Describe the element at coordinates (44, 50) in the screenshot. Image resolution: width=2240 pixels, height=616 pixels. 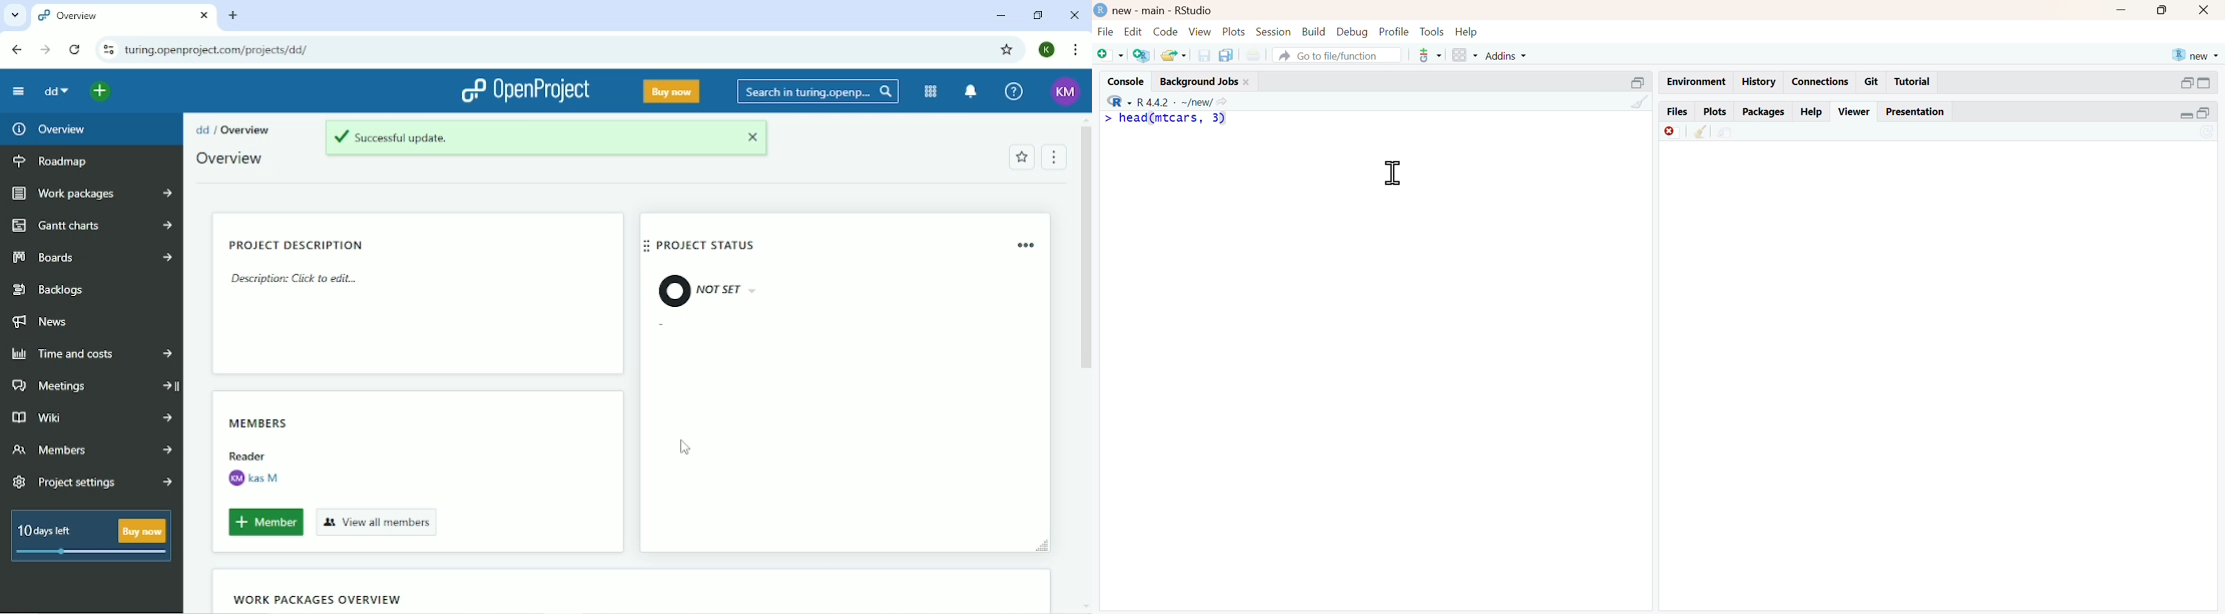
I see `Forward` at that location.